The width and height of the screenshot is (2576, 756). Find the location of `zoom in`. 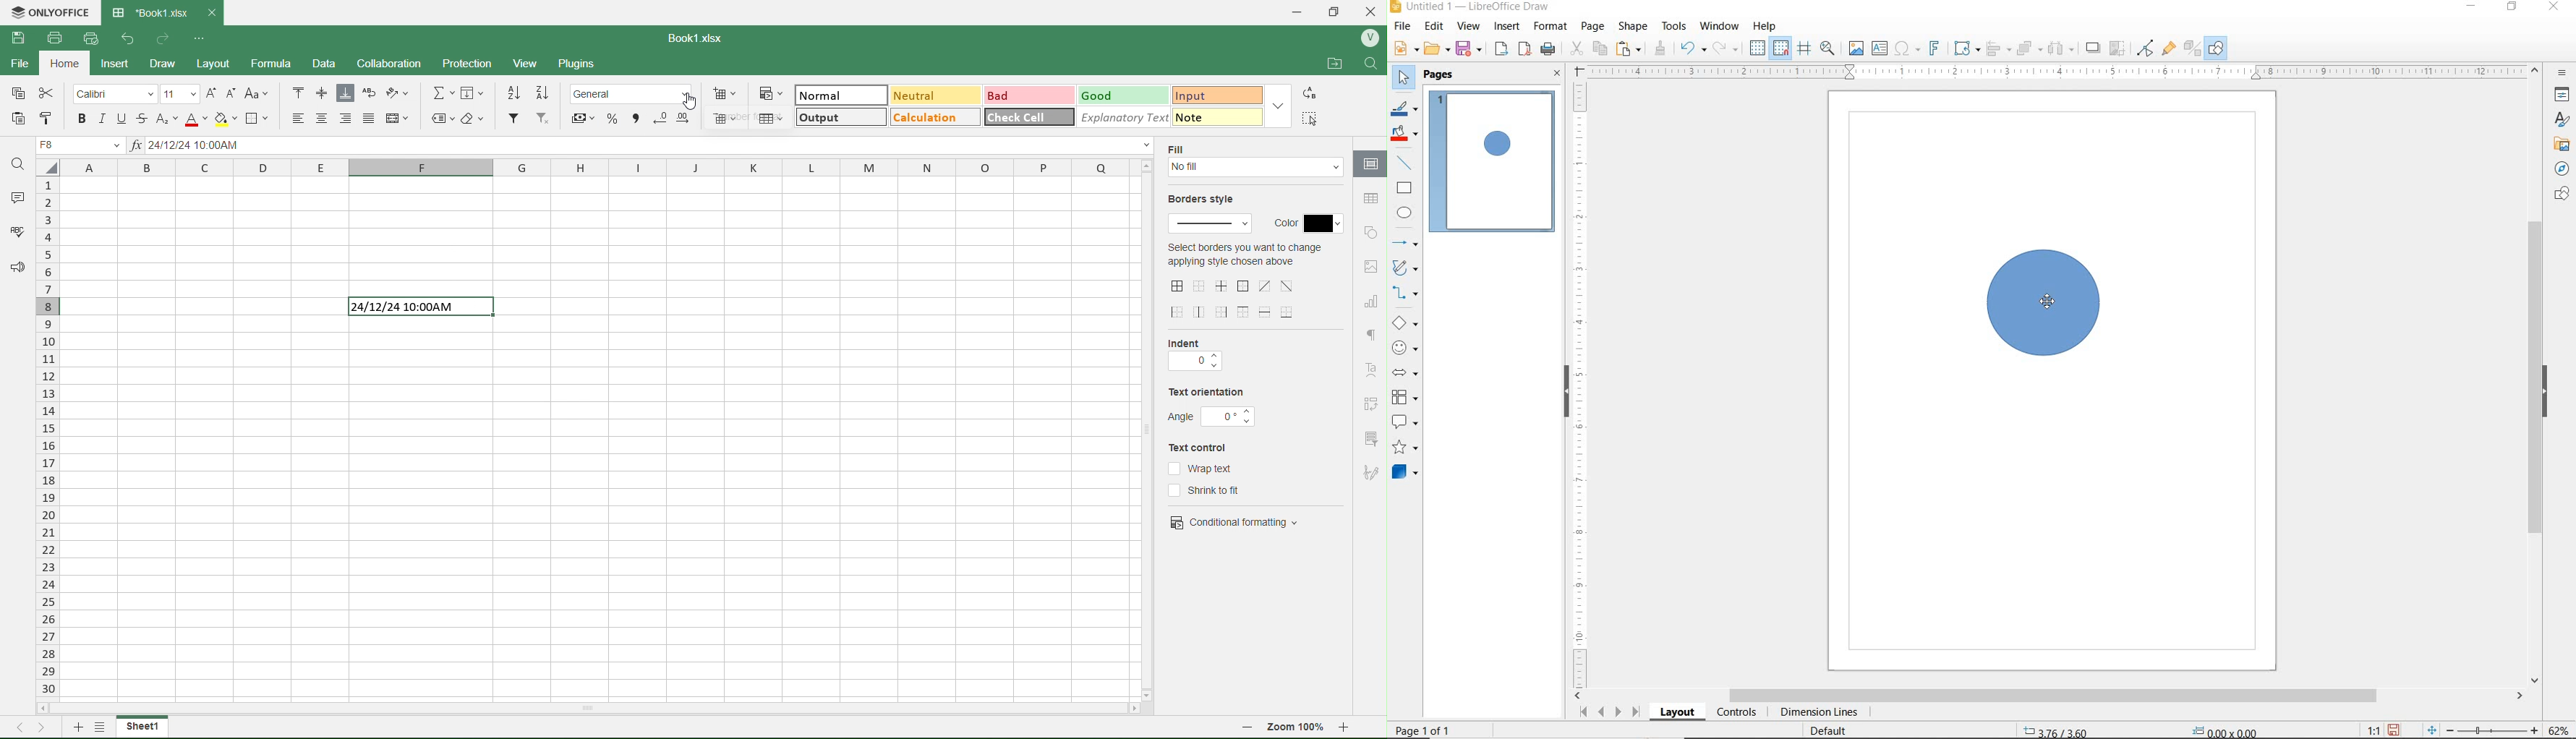

zoom in is located at coordinates (1351, 730).